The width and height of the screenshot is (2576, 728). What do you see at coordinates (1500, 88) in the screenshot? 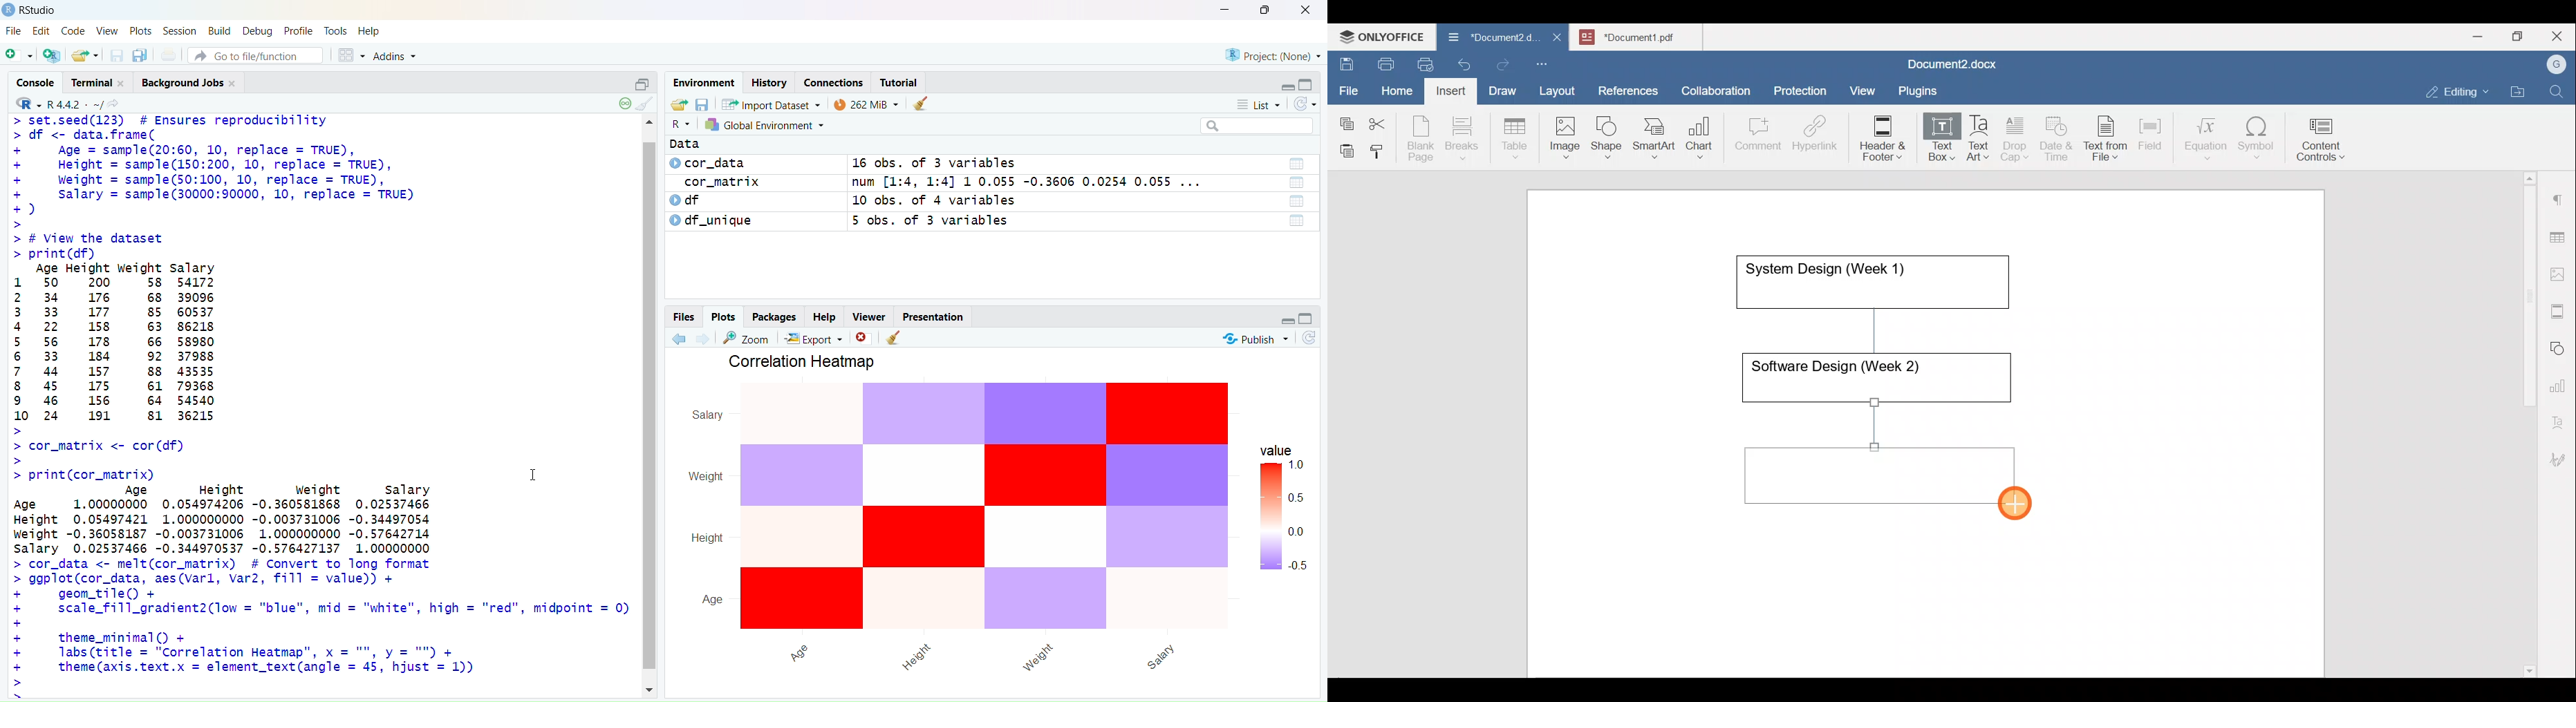
I see `Draw` at bounding box center [1500, 88].